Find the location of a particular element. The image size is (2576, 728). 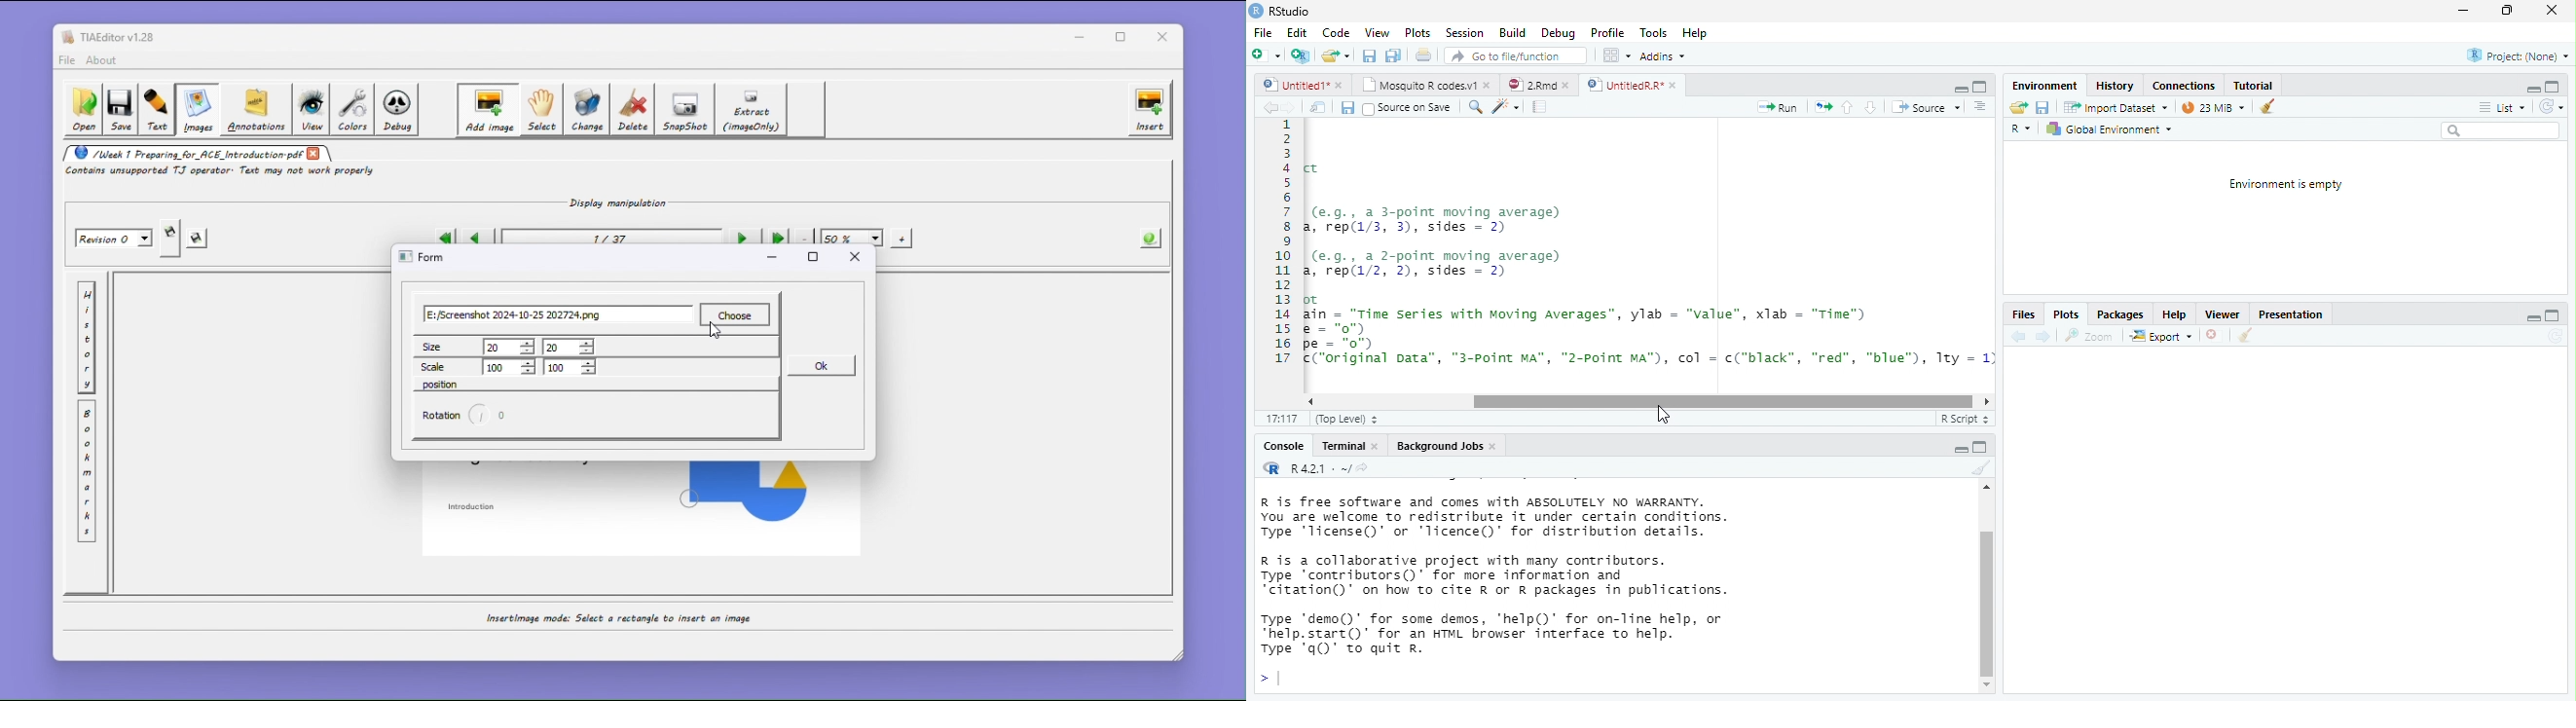

R is located at coordinates (1270, 467).